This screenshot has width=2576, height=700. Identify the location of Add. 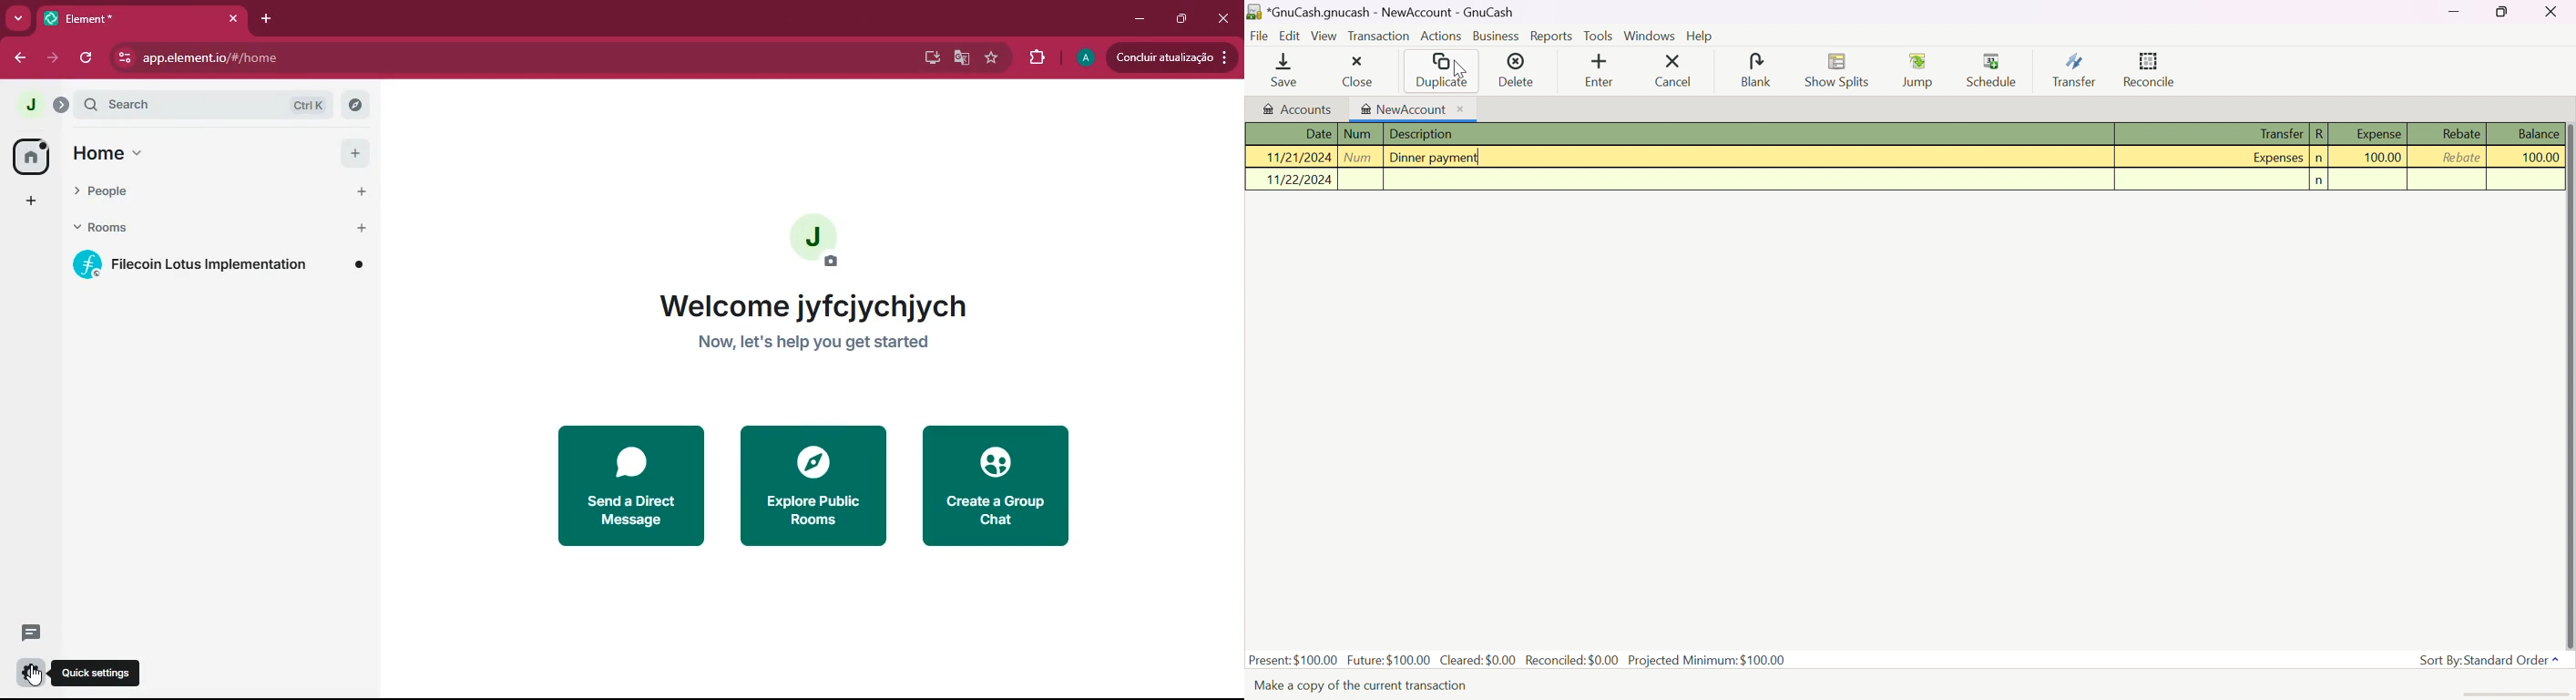
(360, 191).